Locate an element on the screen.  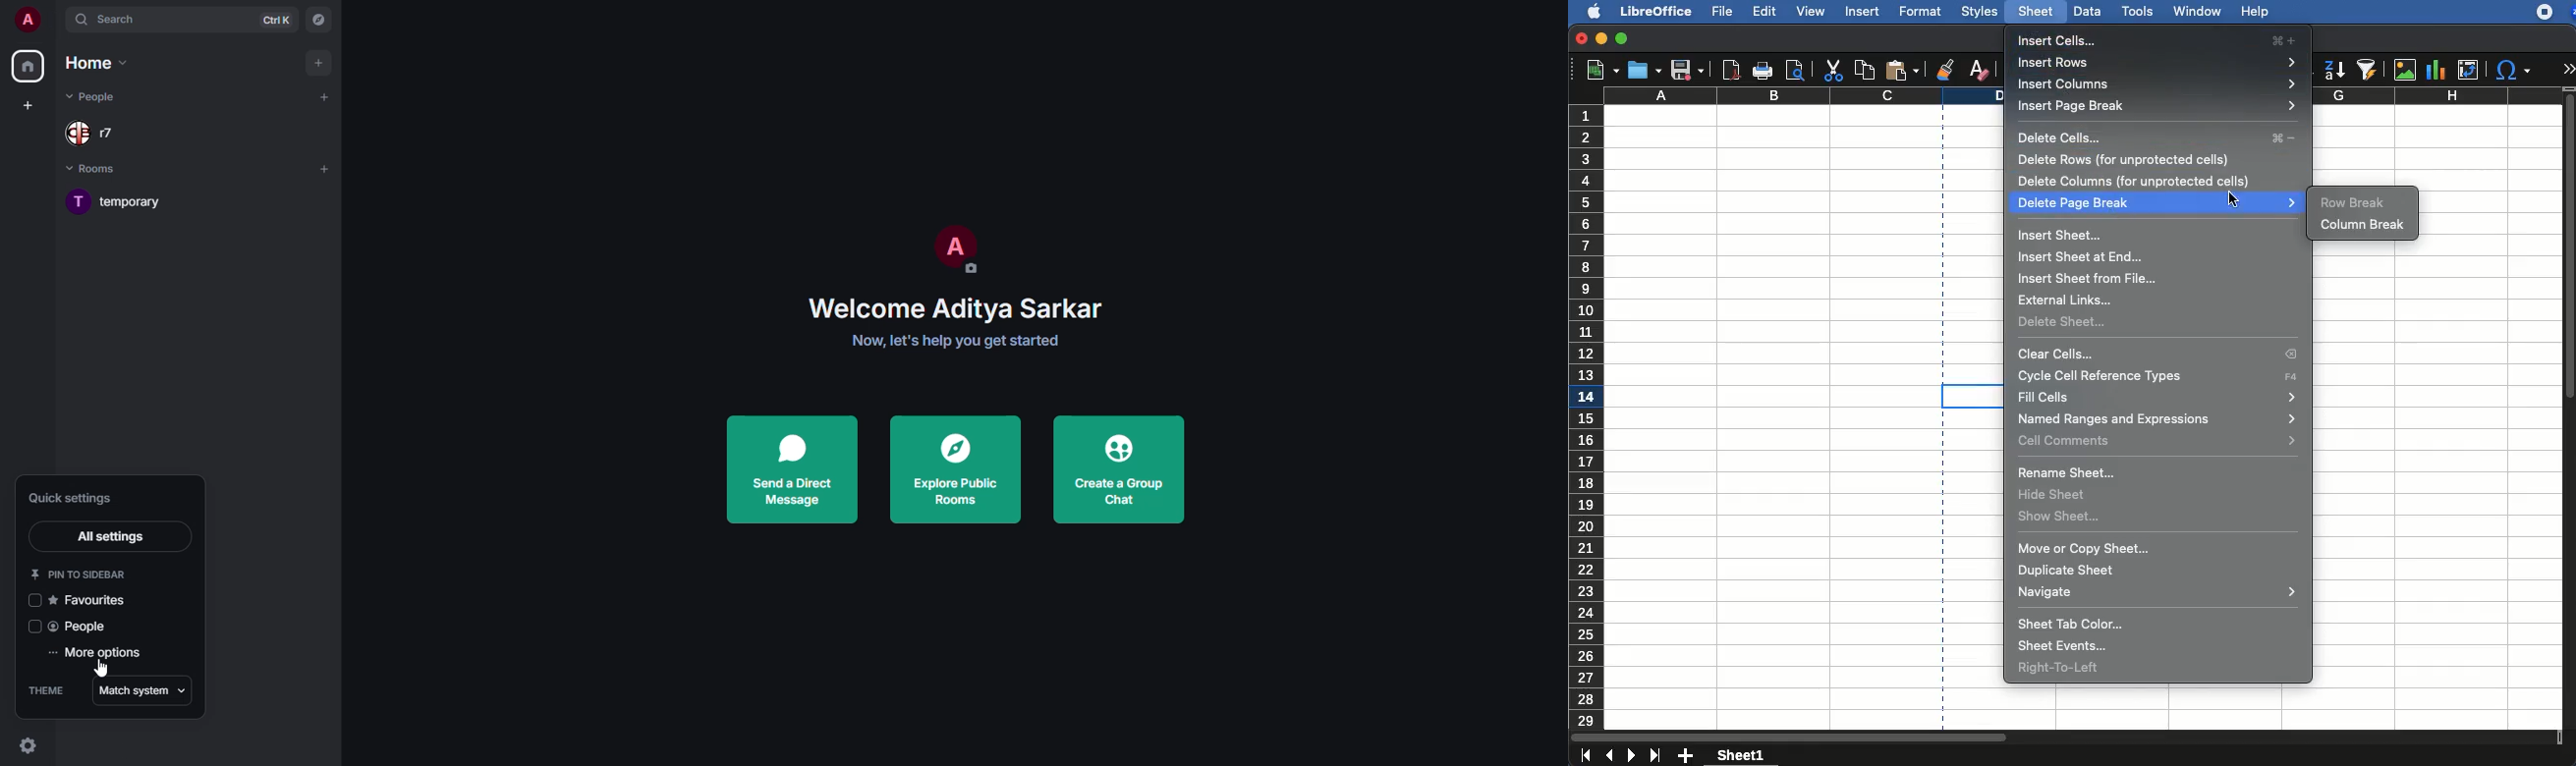
rename sheet is located at coordinates (2071, 474).